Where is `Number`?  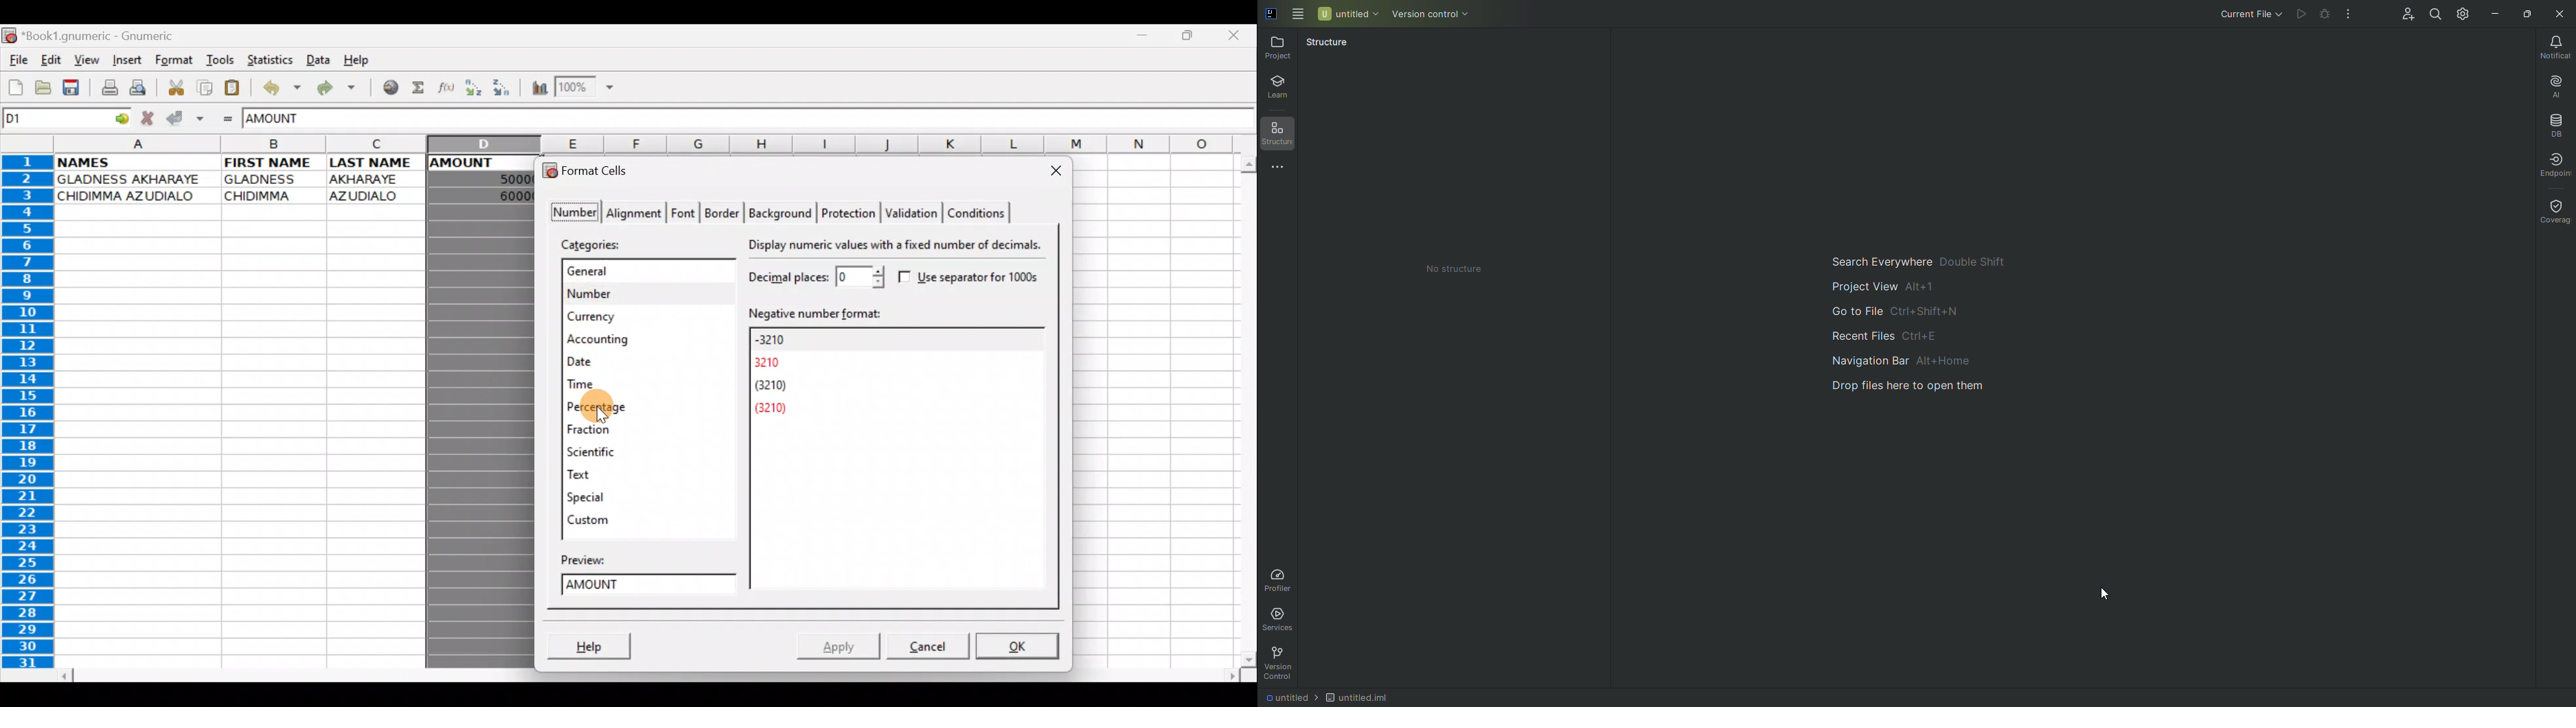 Number is located at coordinates (571, 213).